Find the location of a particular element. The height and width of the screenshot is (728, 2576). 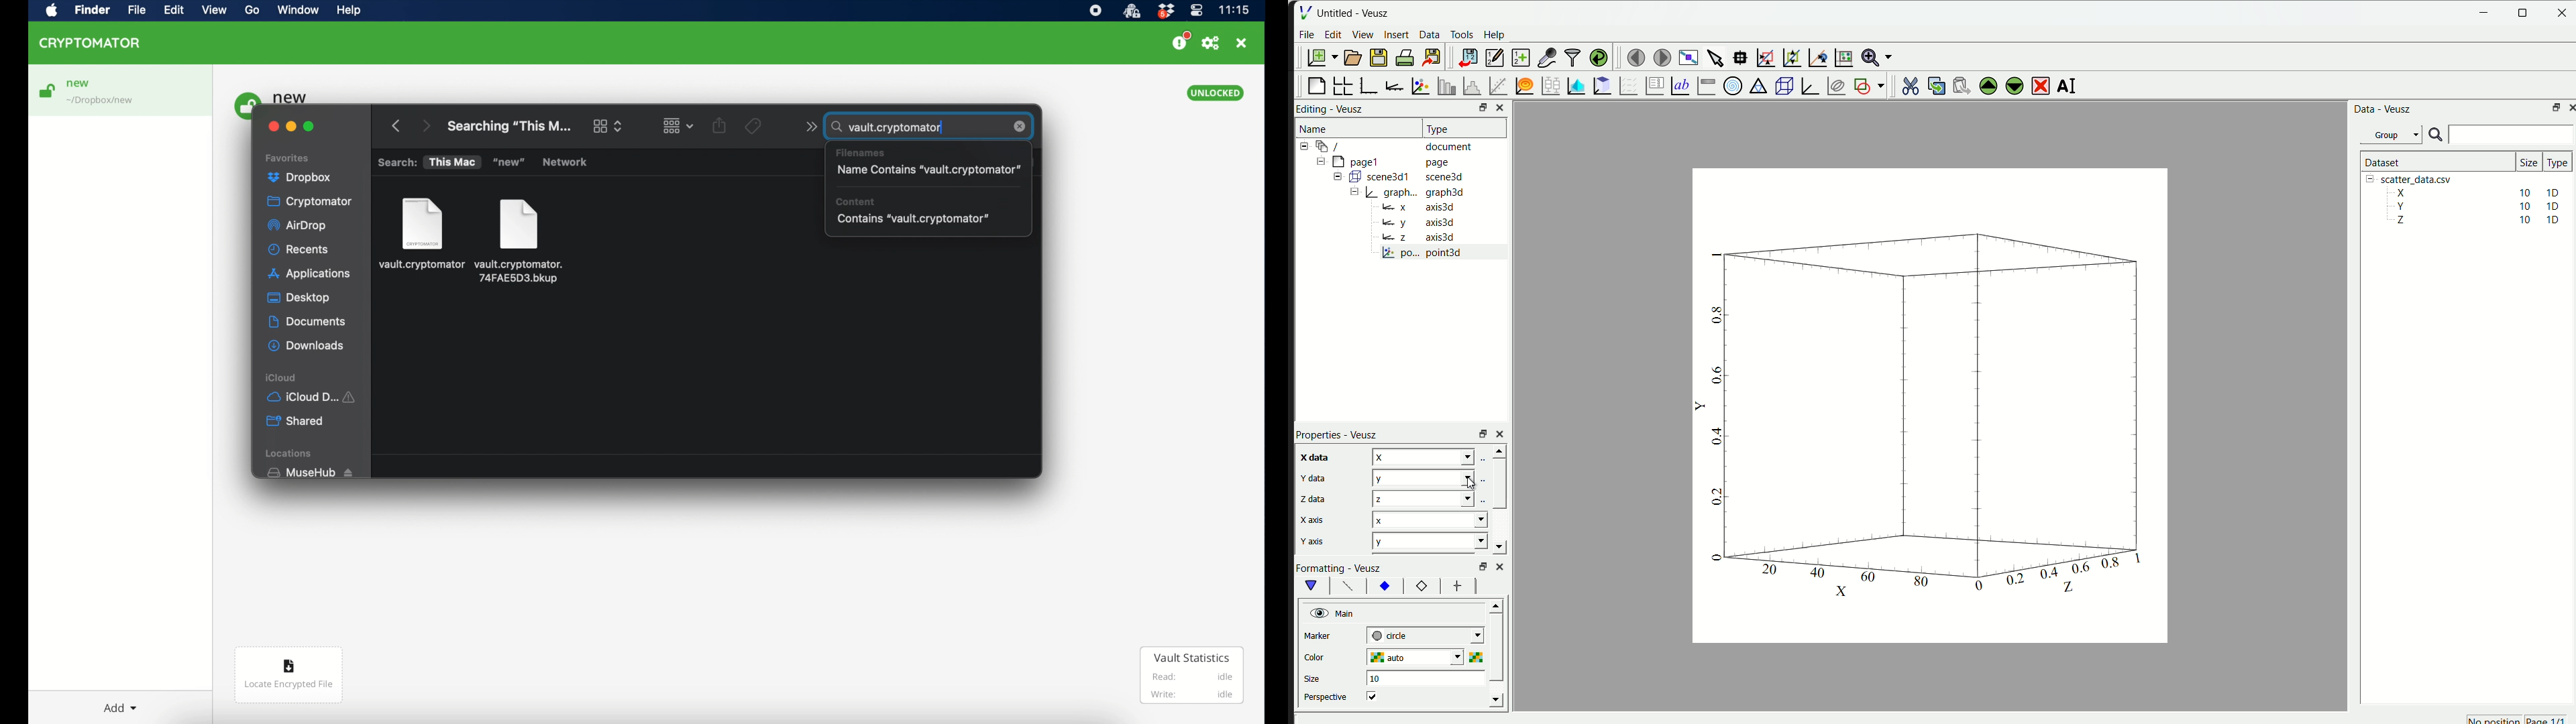

y data is located at coordinates (1307, 477).